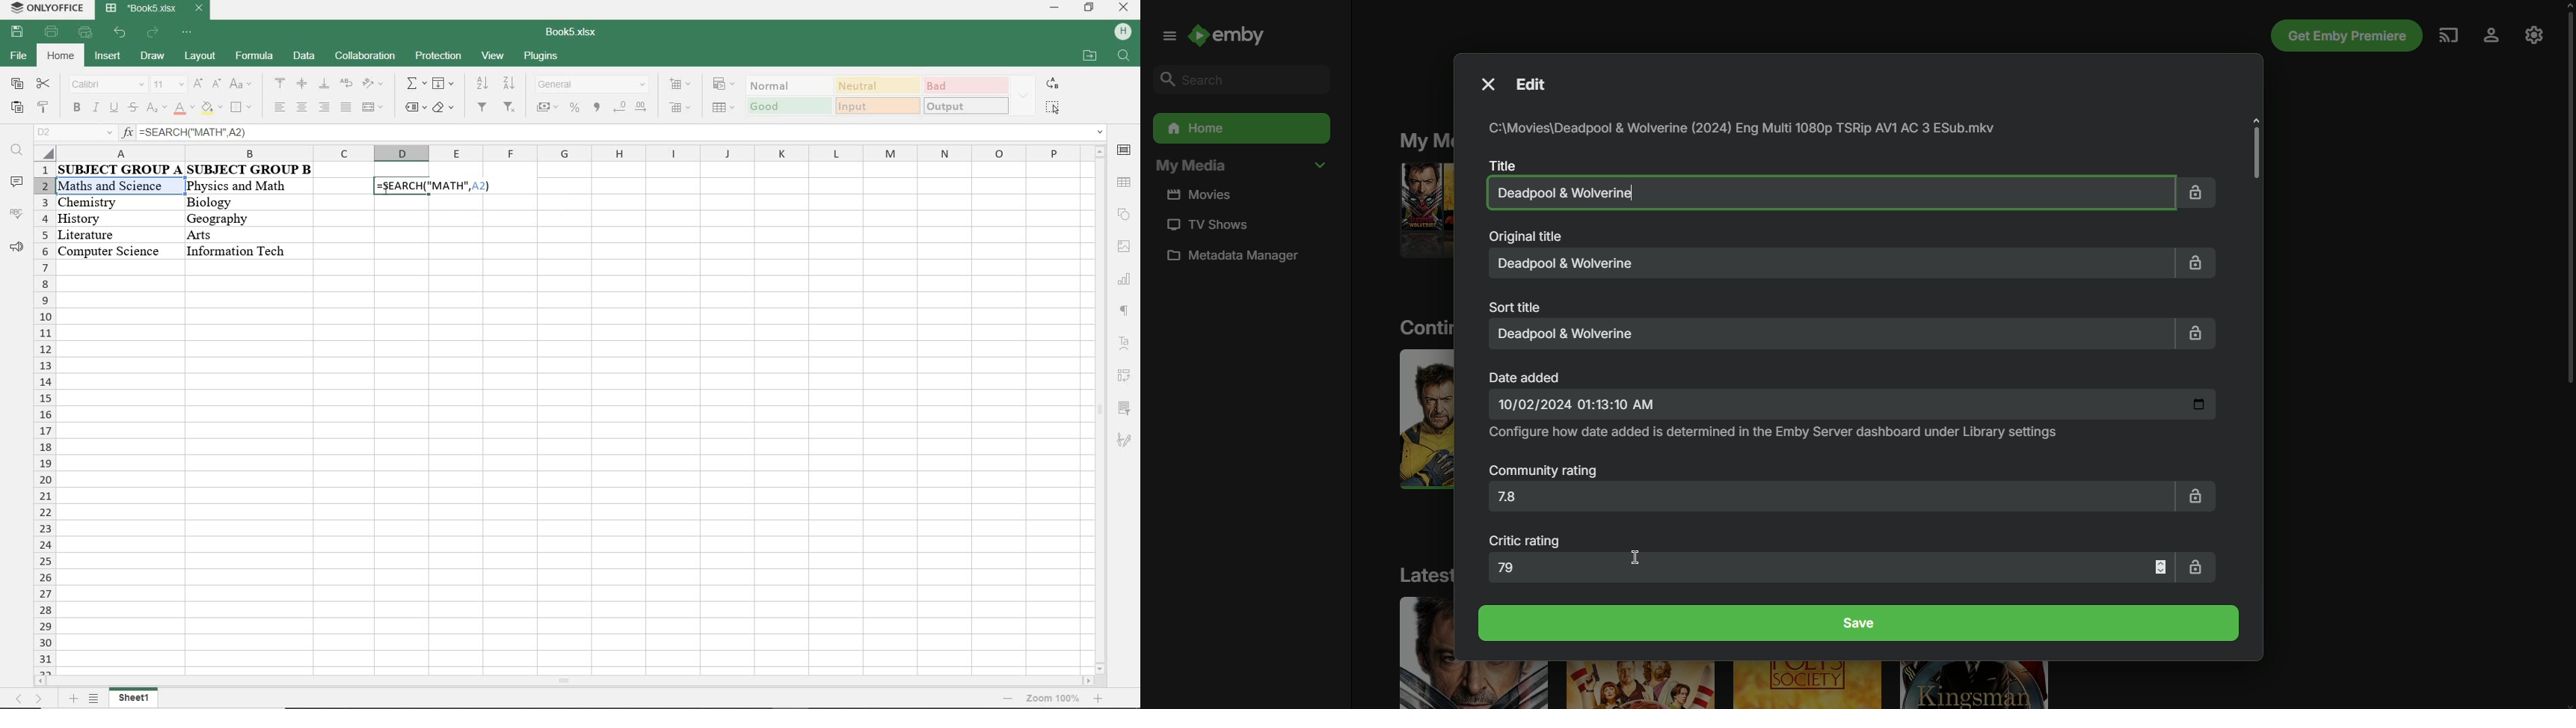 This screenshot has width=2576, height=728. What do you see at coordinates (239, 251) in the screenshot?
I see `` at bounding box center [239, 251].